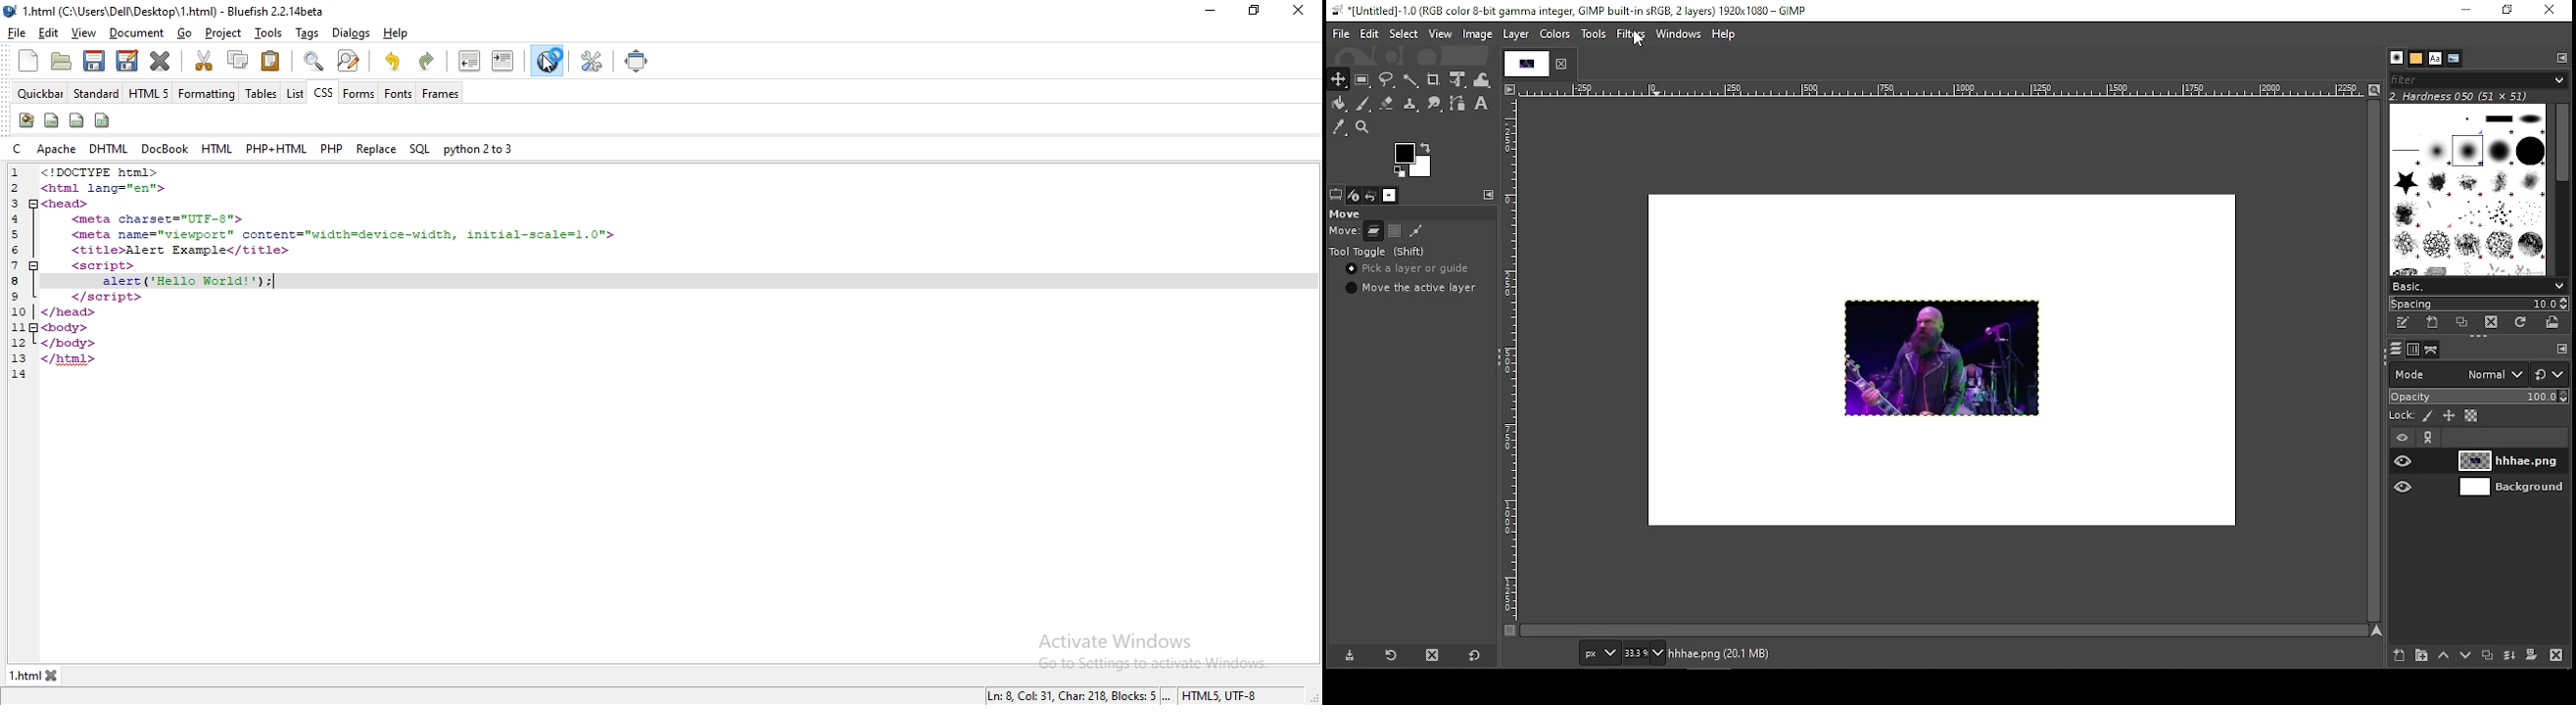  Describe the element at coordinates (1352, 195) in the screenshot. I see `device status` at that location.